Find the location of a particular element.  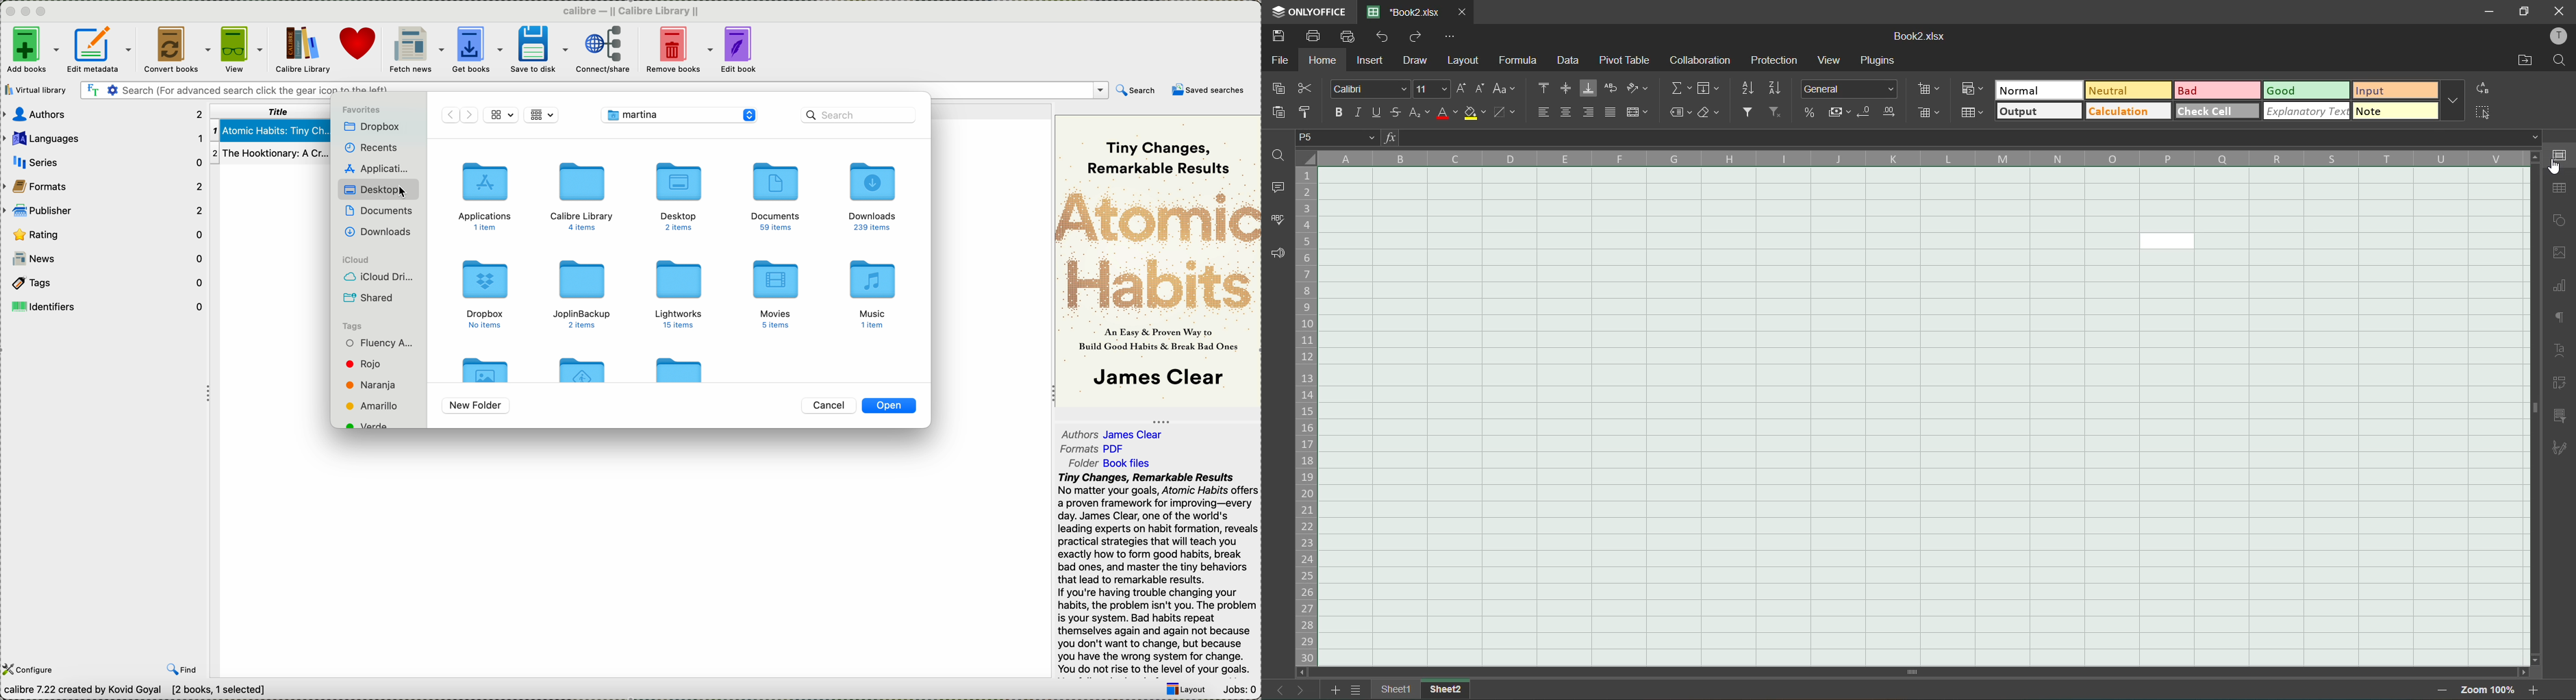

table is located at coordinates (2560, 190).